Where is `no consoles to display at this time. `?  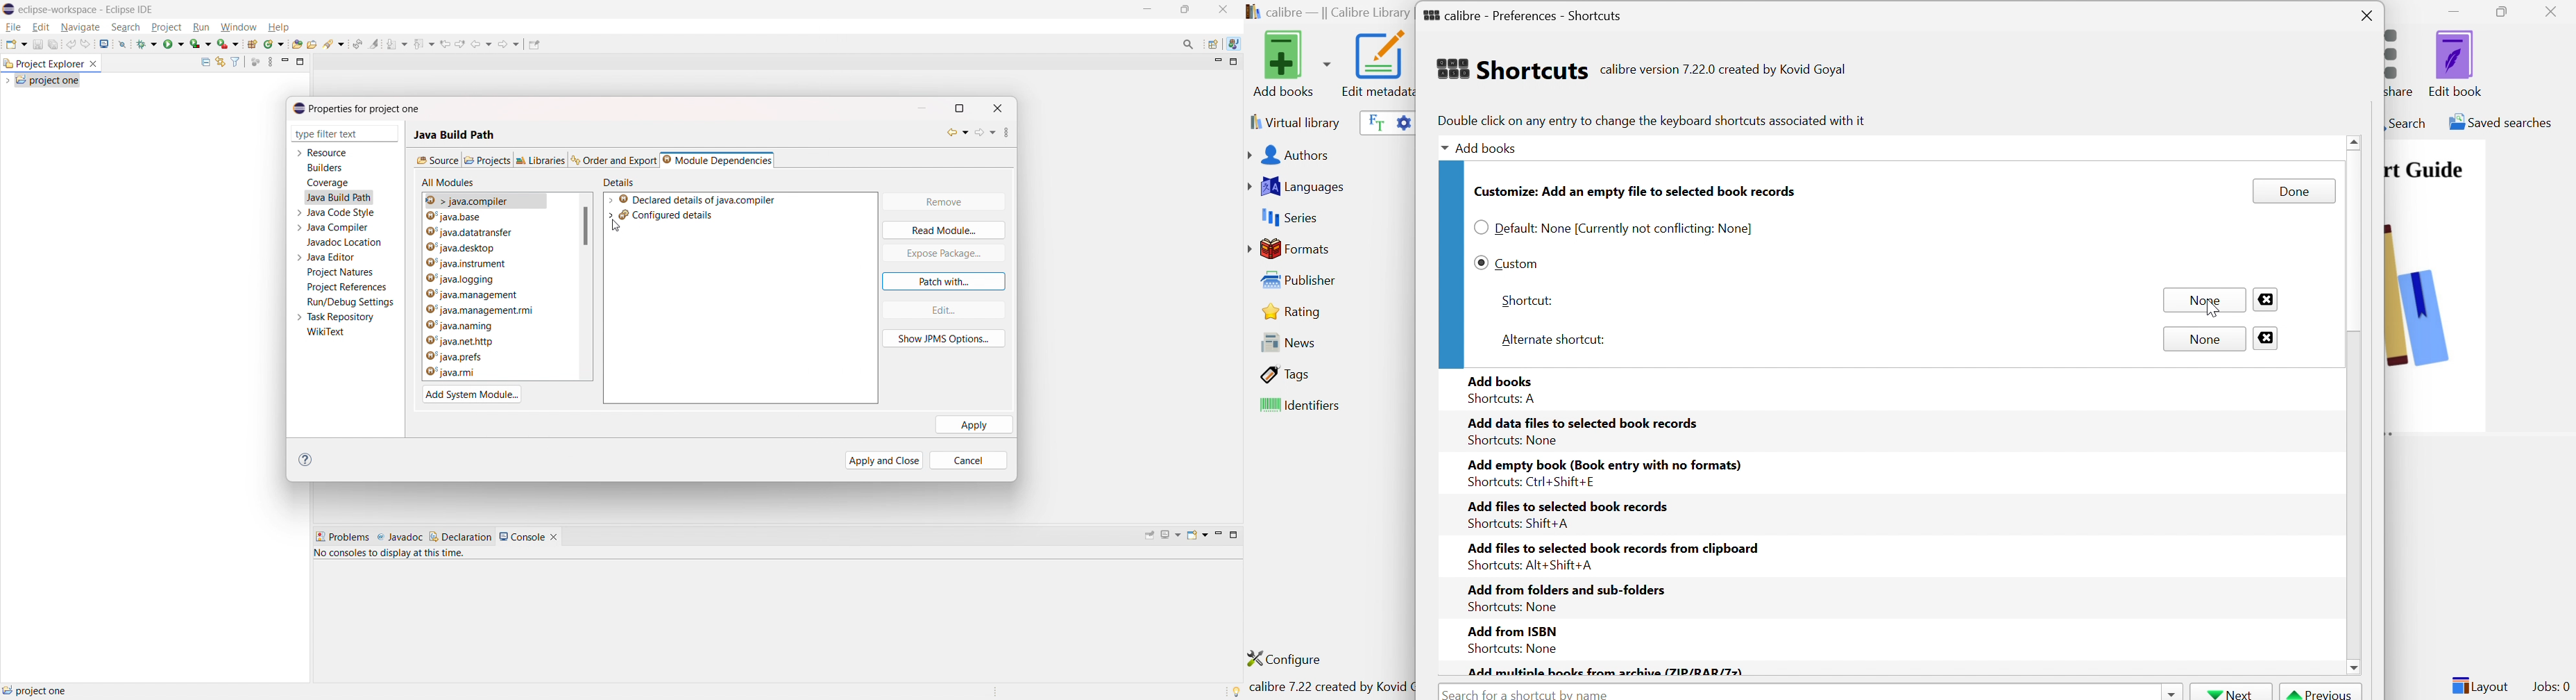
no consoles to display at this time.  is located at coordinates (392, 555).